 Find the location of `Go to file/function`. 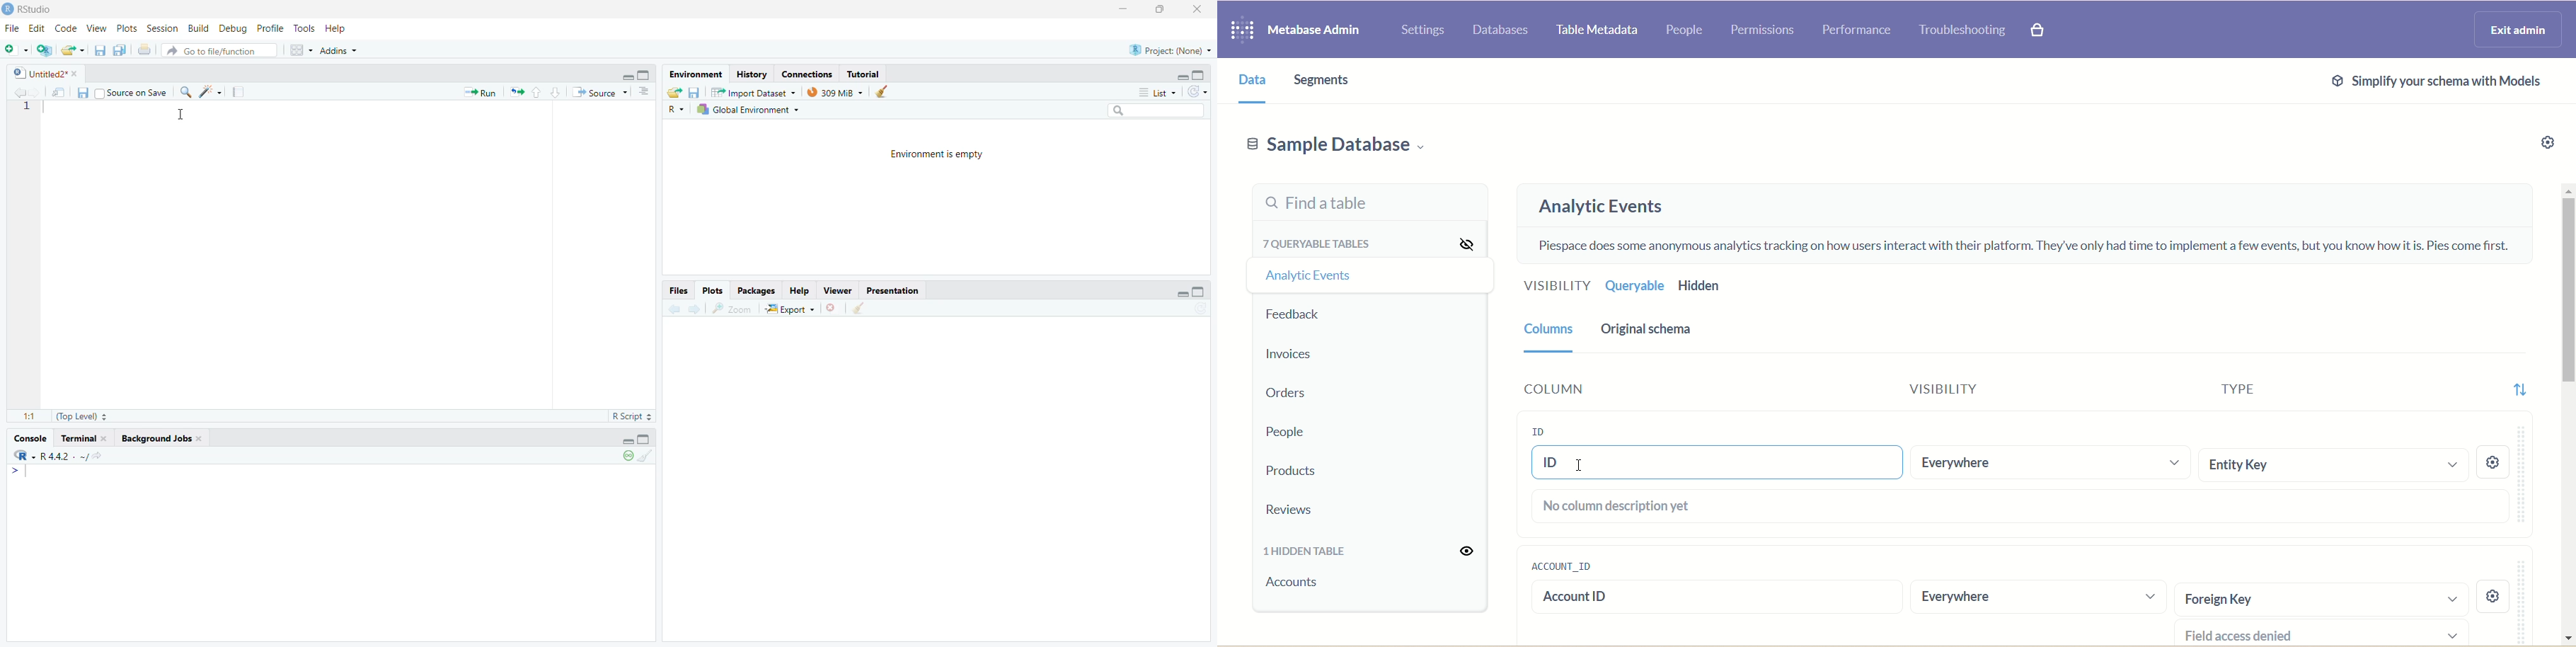

Go to file/function is located at coordinates (213, 52).